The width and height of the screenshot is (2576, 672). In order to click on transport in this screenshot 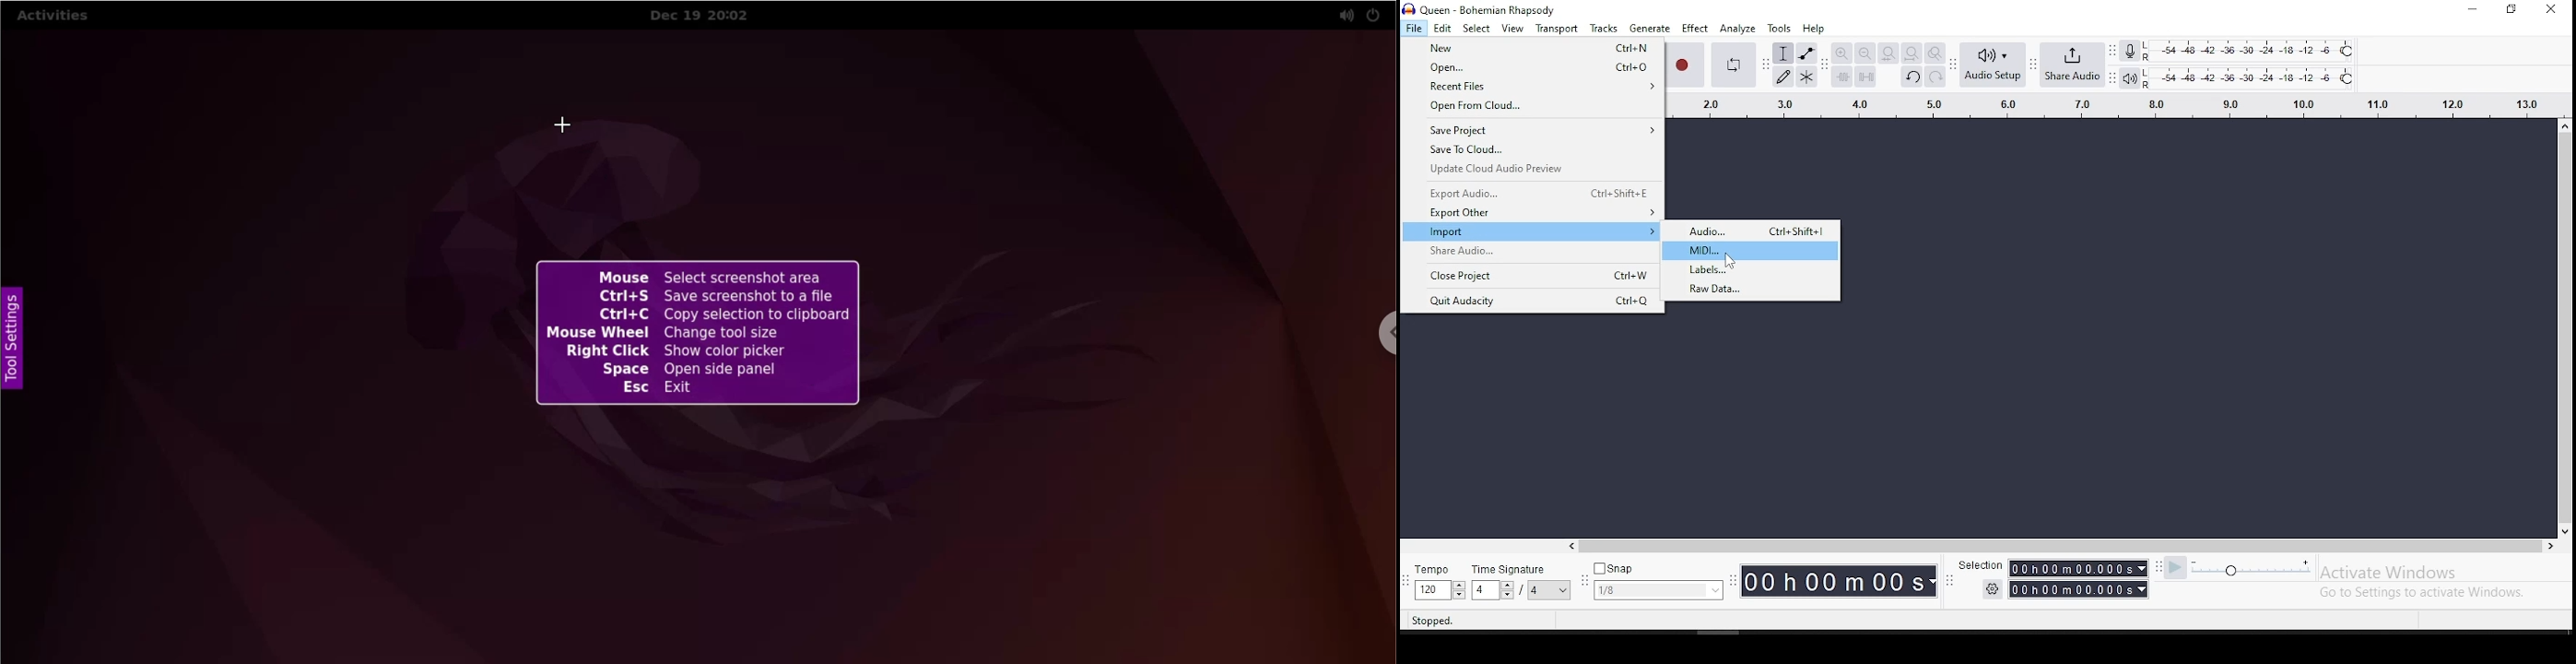, I will do `click(1556, 28)`.